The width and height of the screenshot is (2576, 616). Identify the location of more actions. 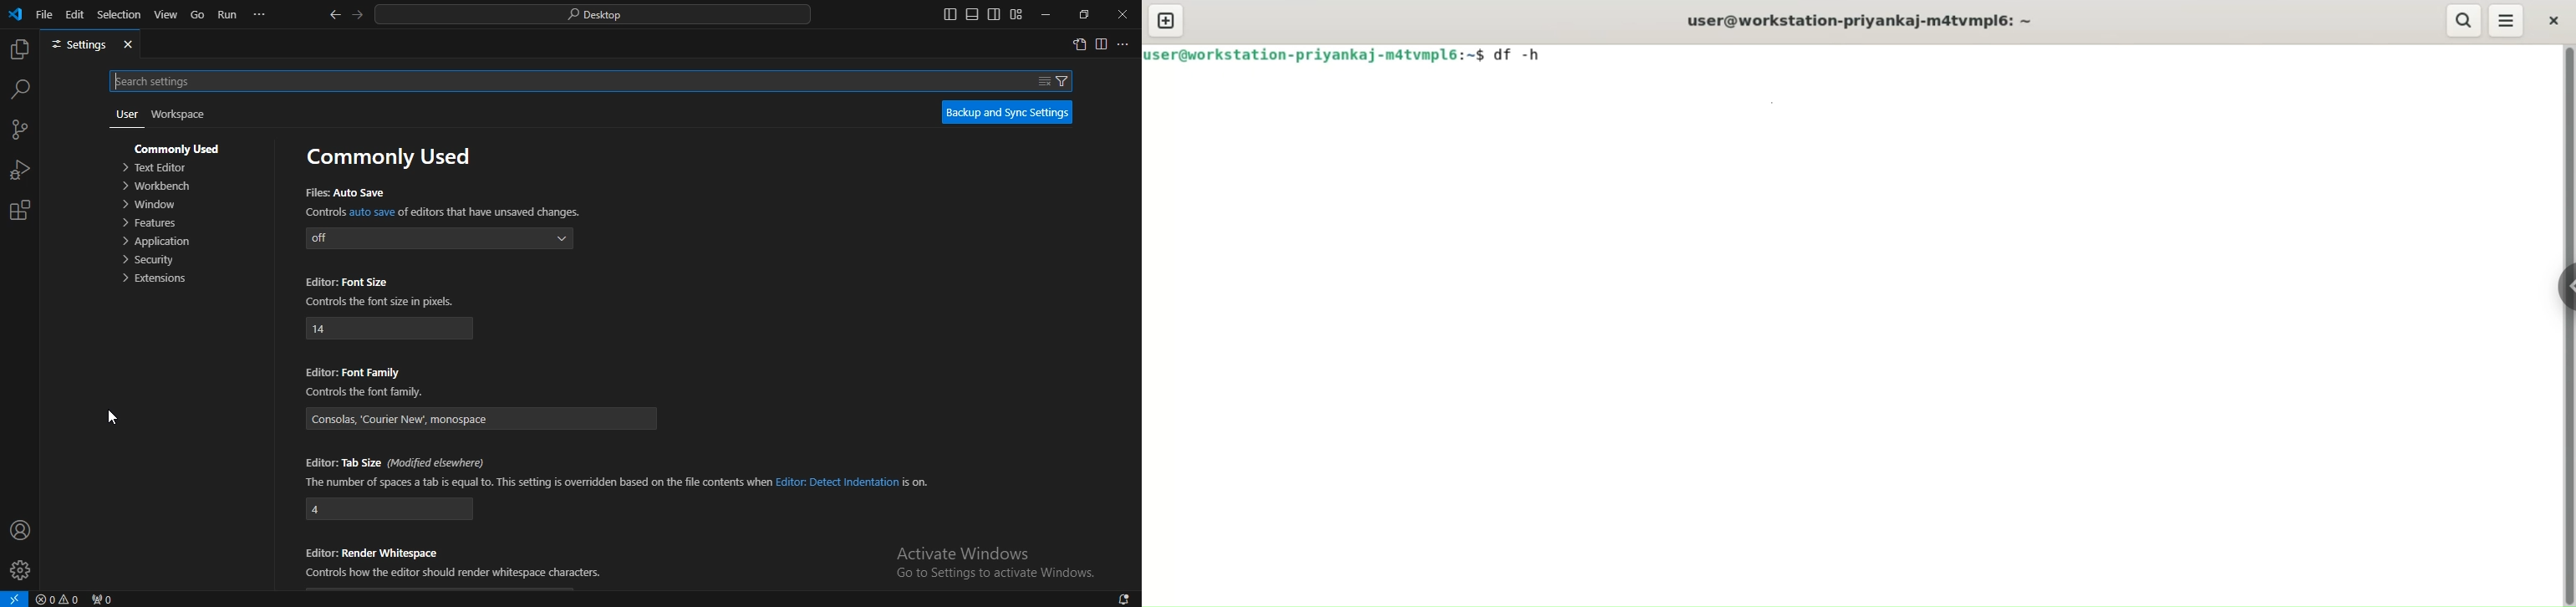
(1125, 44).